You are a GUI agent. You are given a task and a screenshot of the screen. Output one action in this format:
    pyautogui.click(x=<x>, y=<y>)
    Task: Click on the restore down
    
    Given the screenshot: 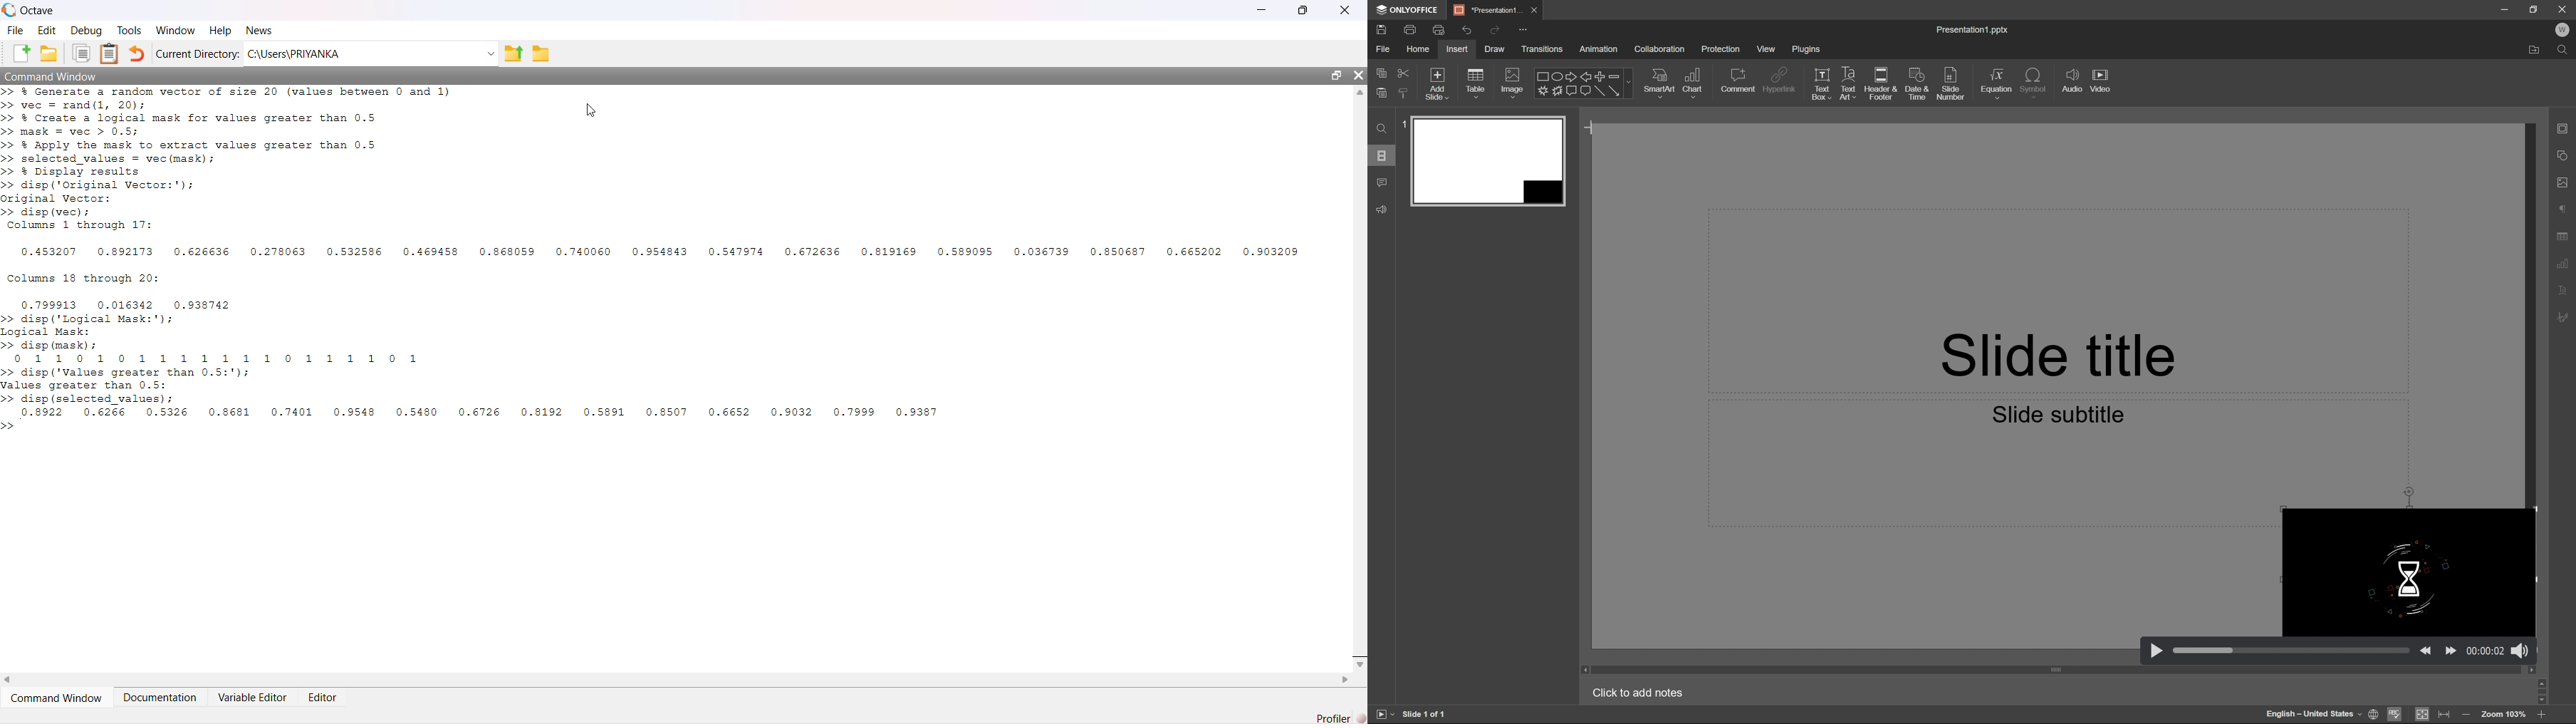 What is the action you would take?
    pyautogui.click(x=2535, y=7)
    